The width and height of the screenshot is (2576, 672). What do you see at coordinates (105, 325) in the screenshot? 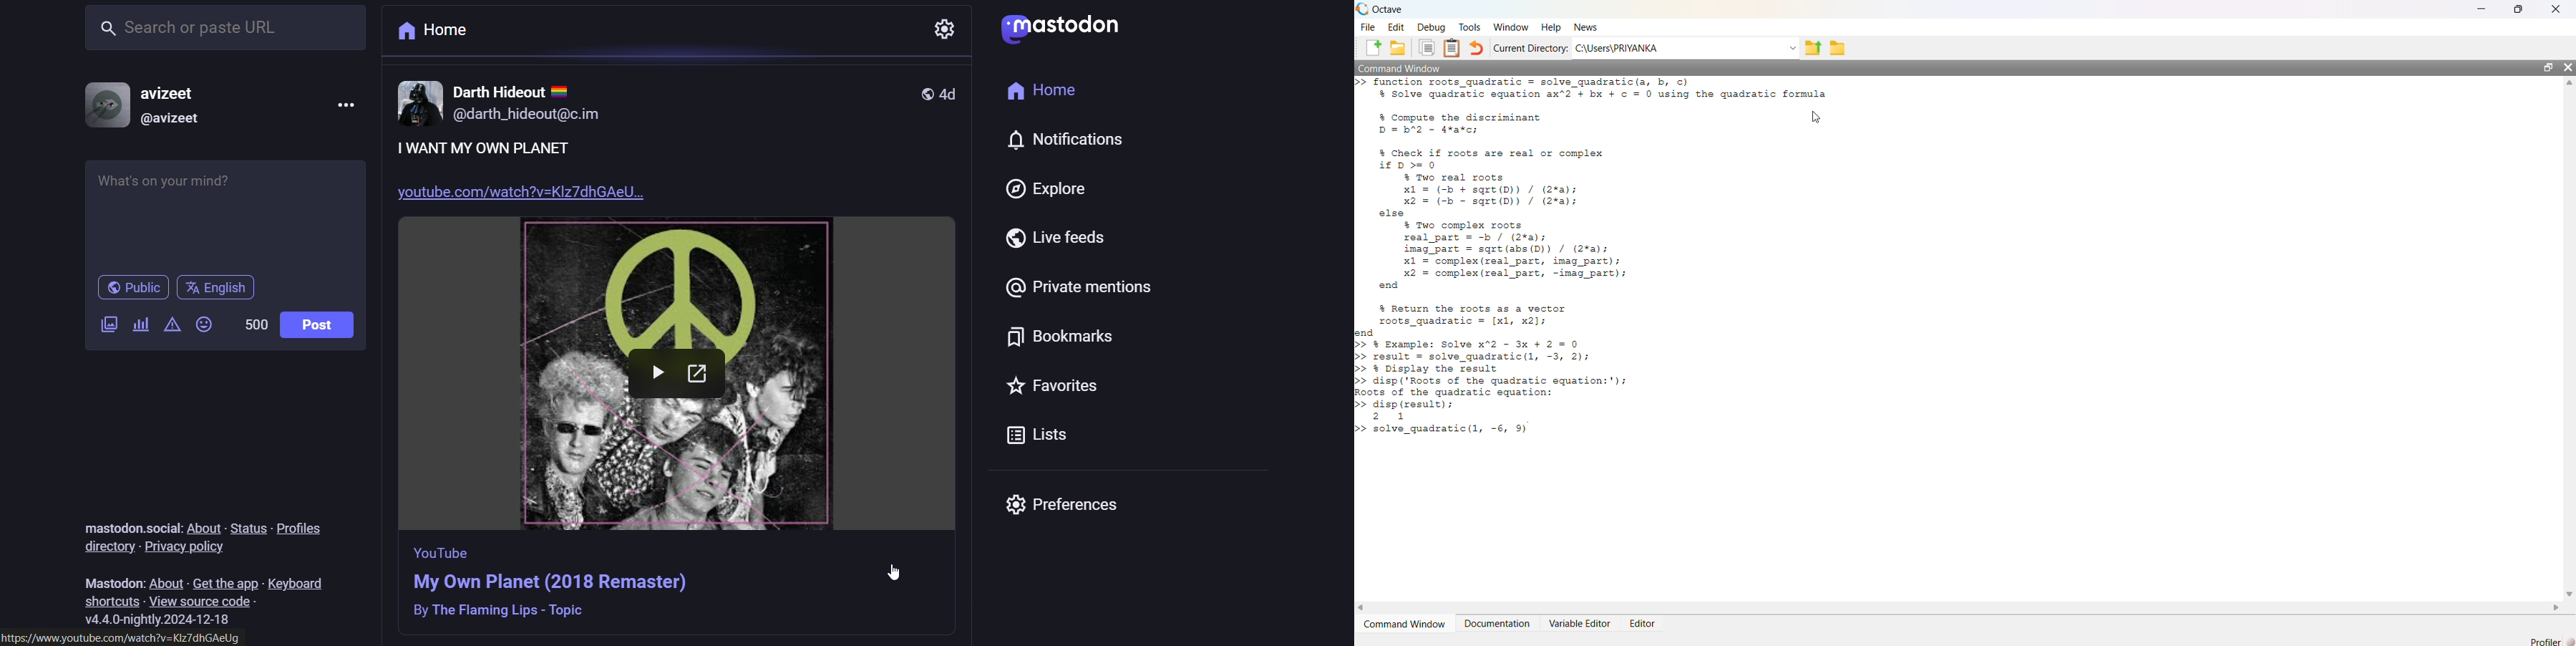
I see `add image` at bounding box center [105, 325].